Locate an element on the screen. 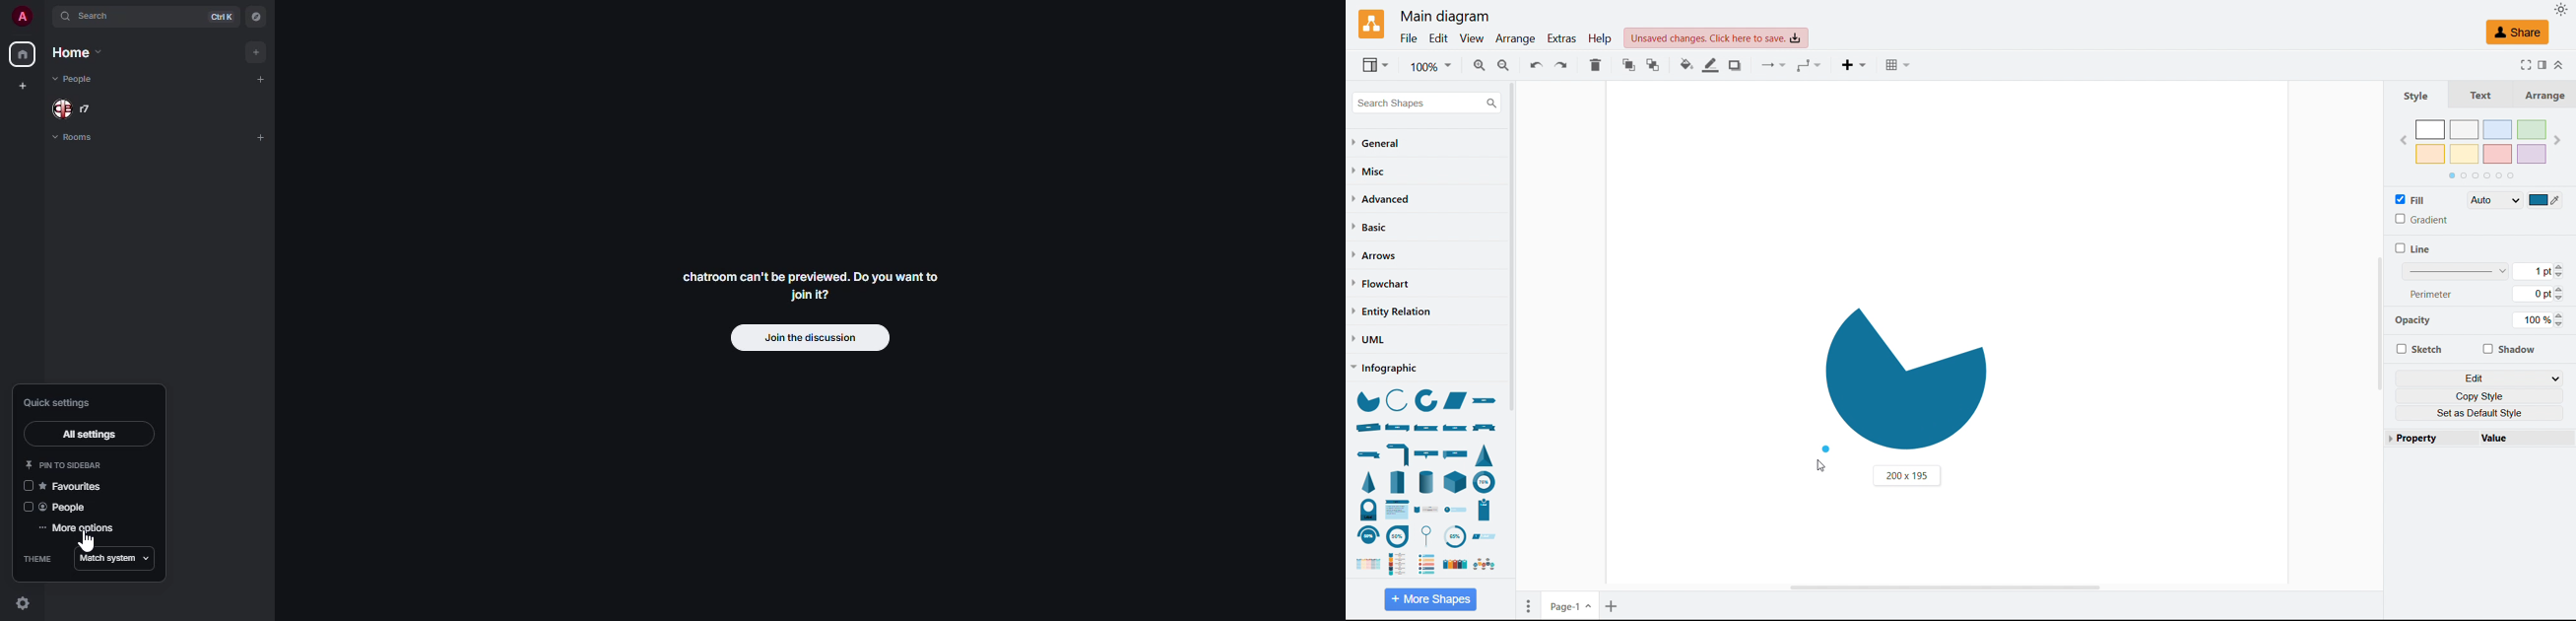  navigator is located at coordinates (255, 14).